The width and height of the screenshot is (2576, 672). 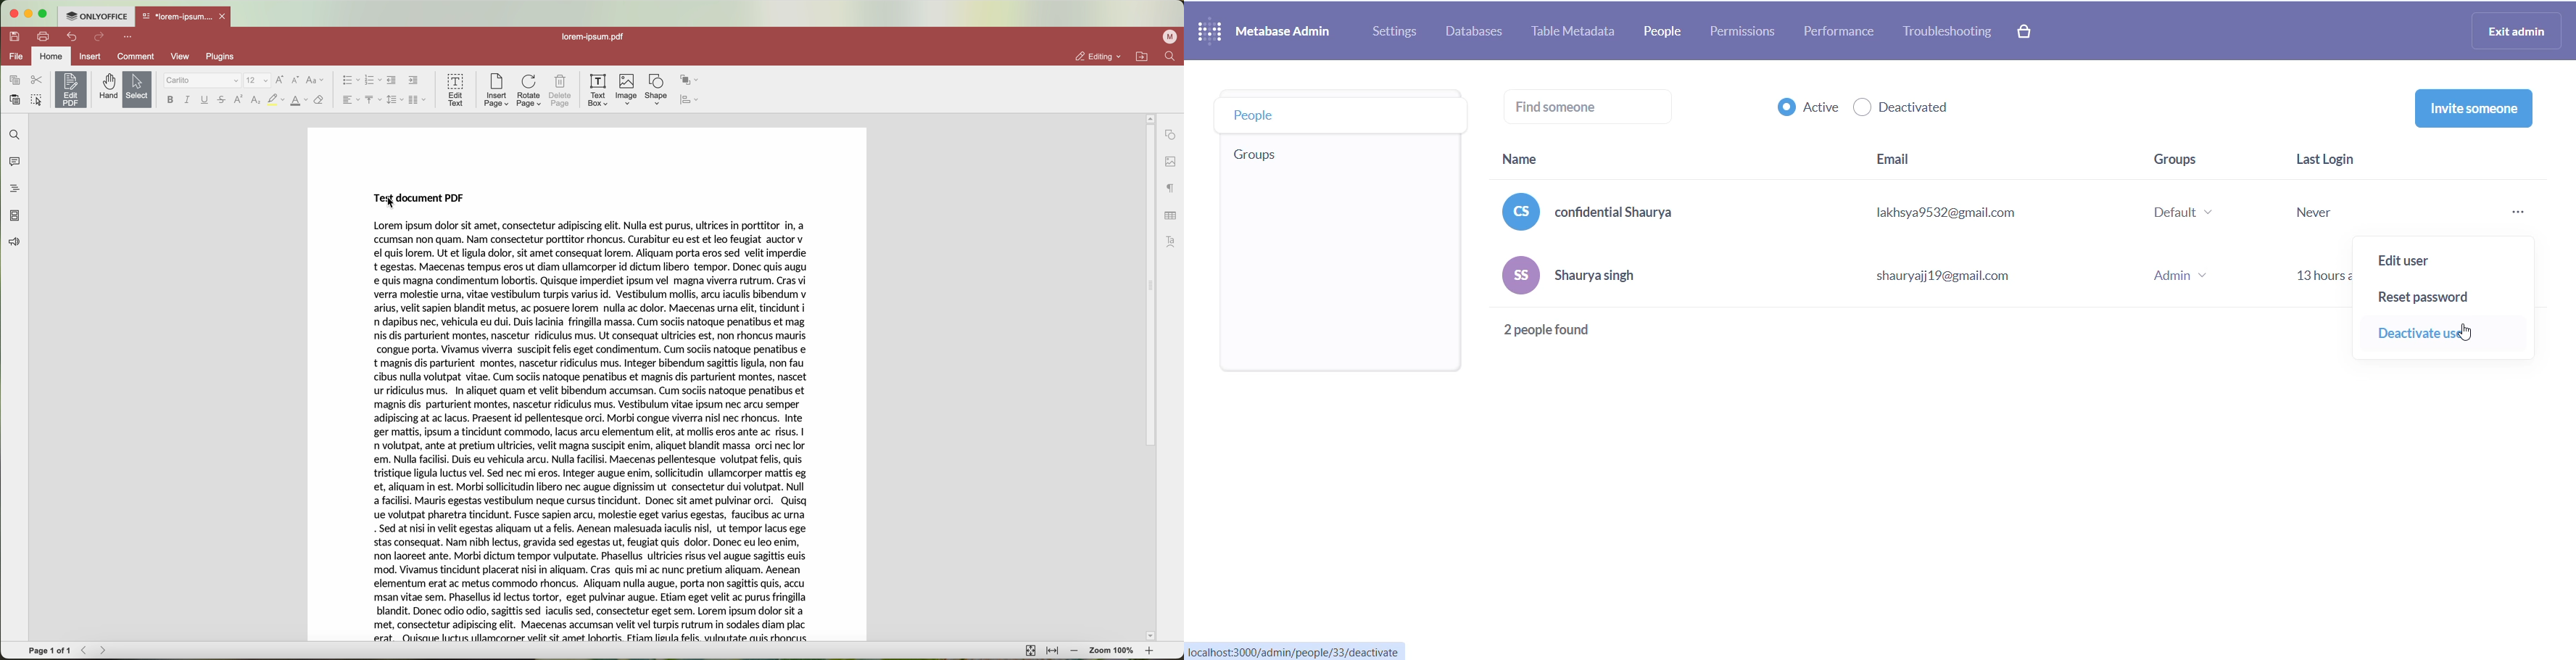 I want to click on vertical align, so click(x=374, y=100).